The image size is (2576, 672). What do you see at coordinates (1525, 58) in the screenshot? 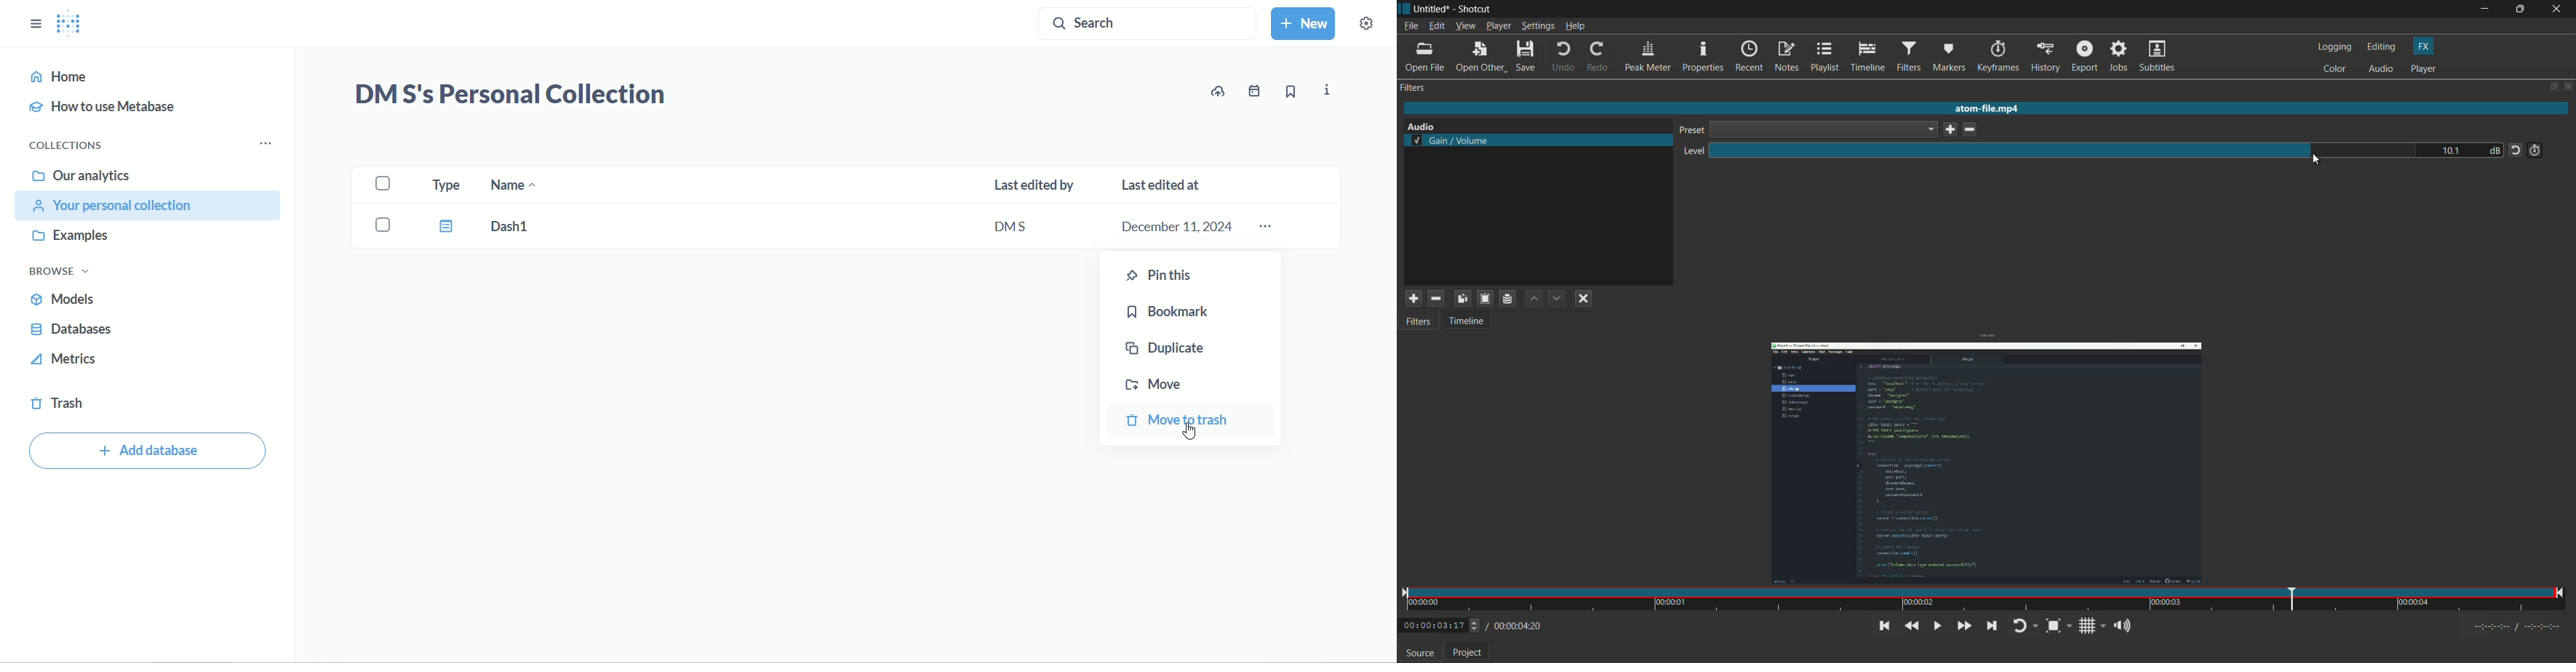
I see `save` at bounding box center [1525, 58].